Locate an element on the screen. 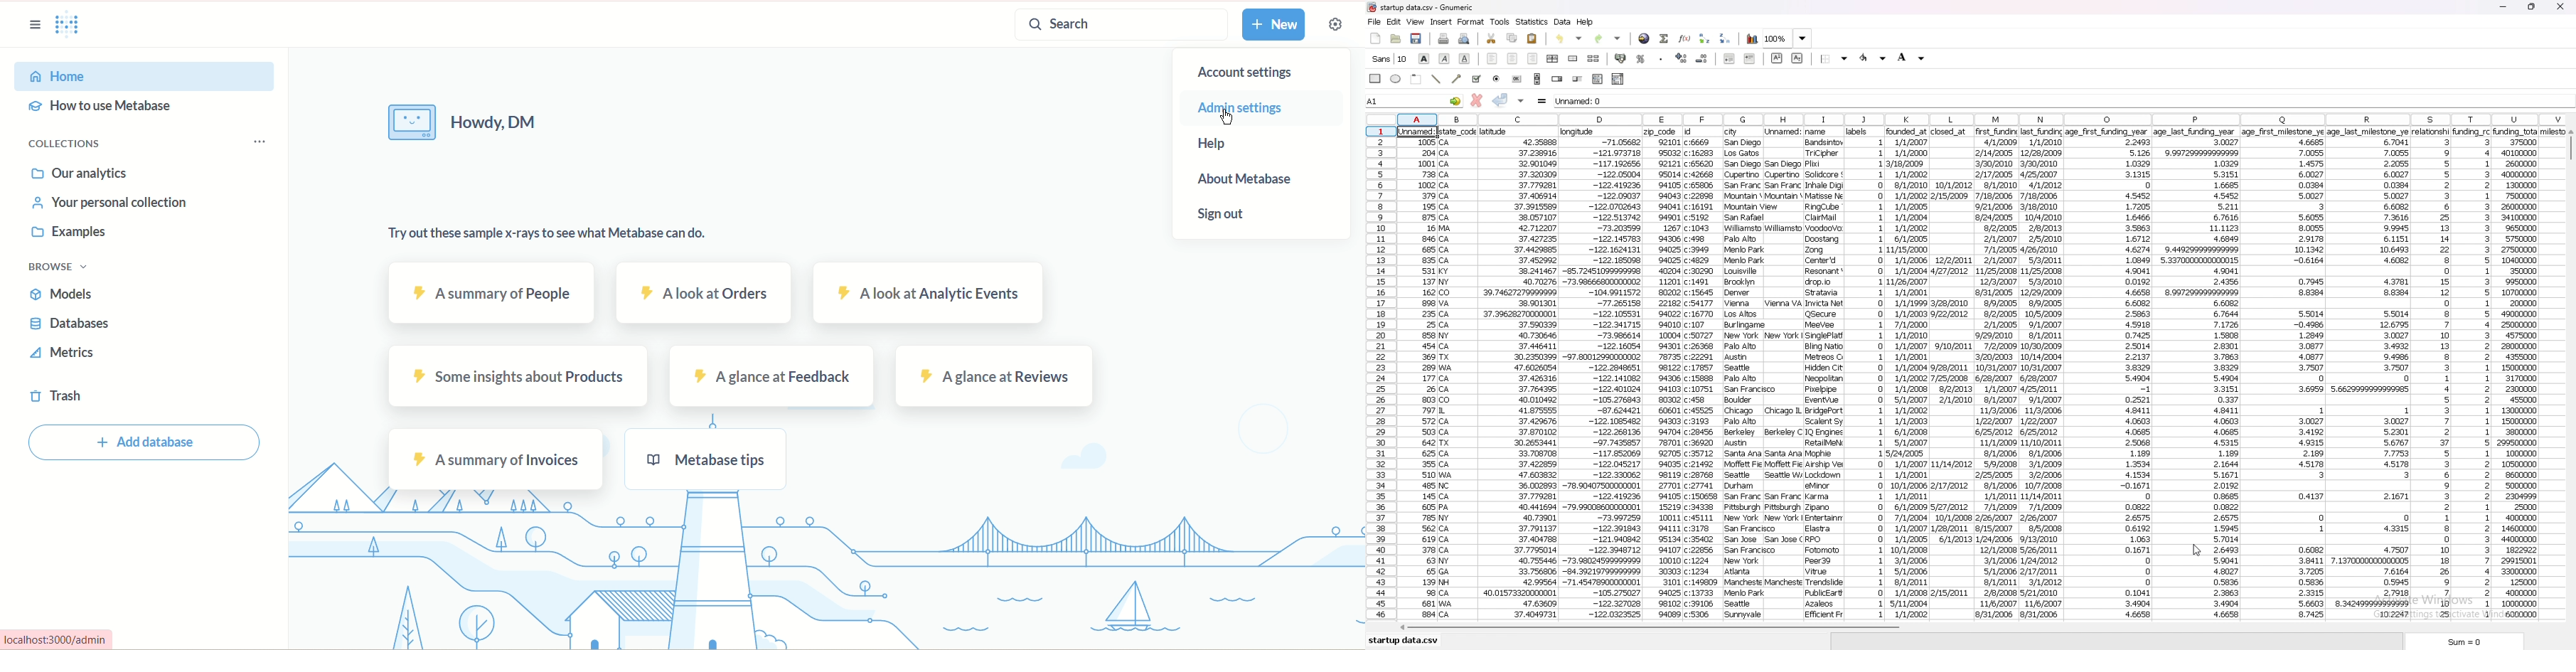 The height and width of the screenshot is (672, 2576). resize is located at coordinates (2533, 6).